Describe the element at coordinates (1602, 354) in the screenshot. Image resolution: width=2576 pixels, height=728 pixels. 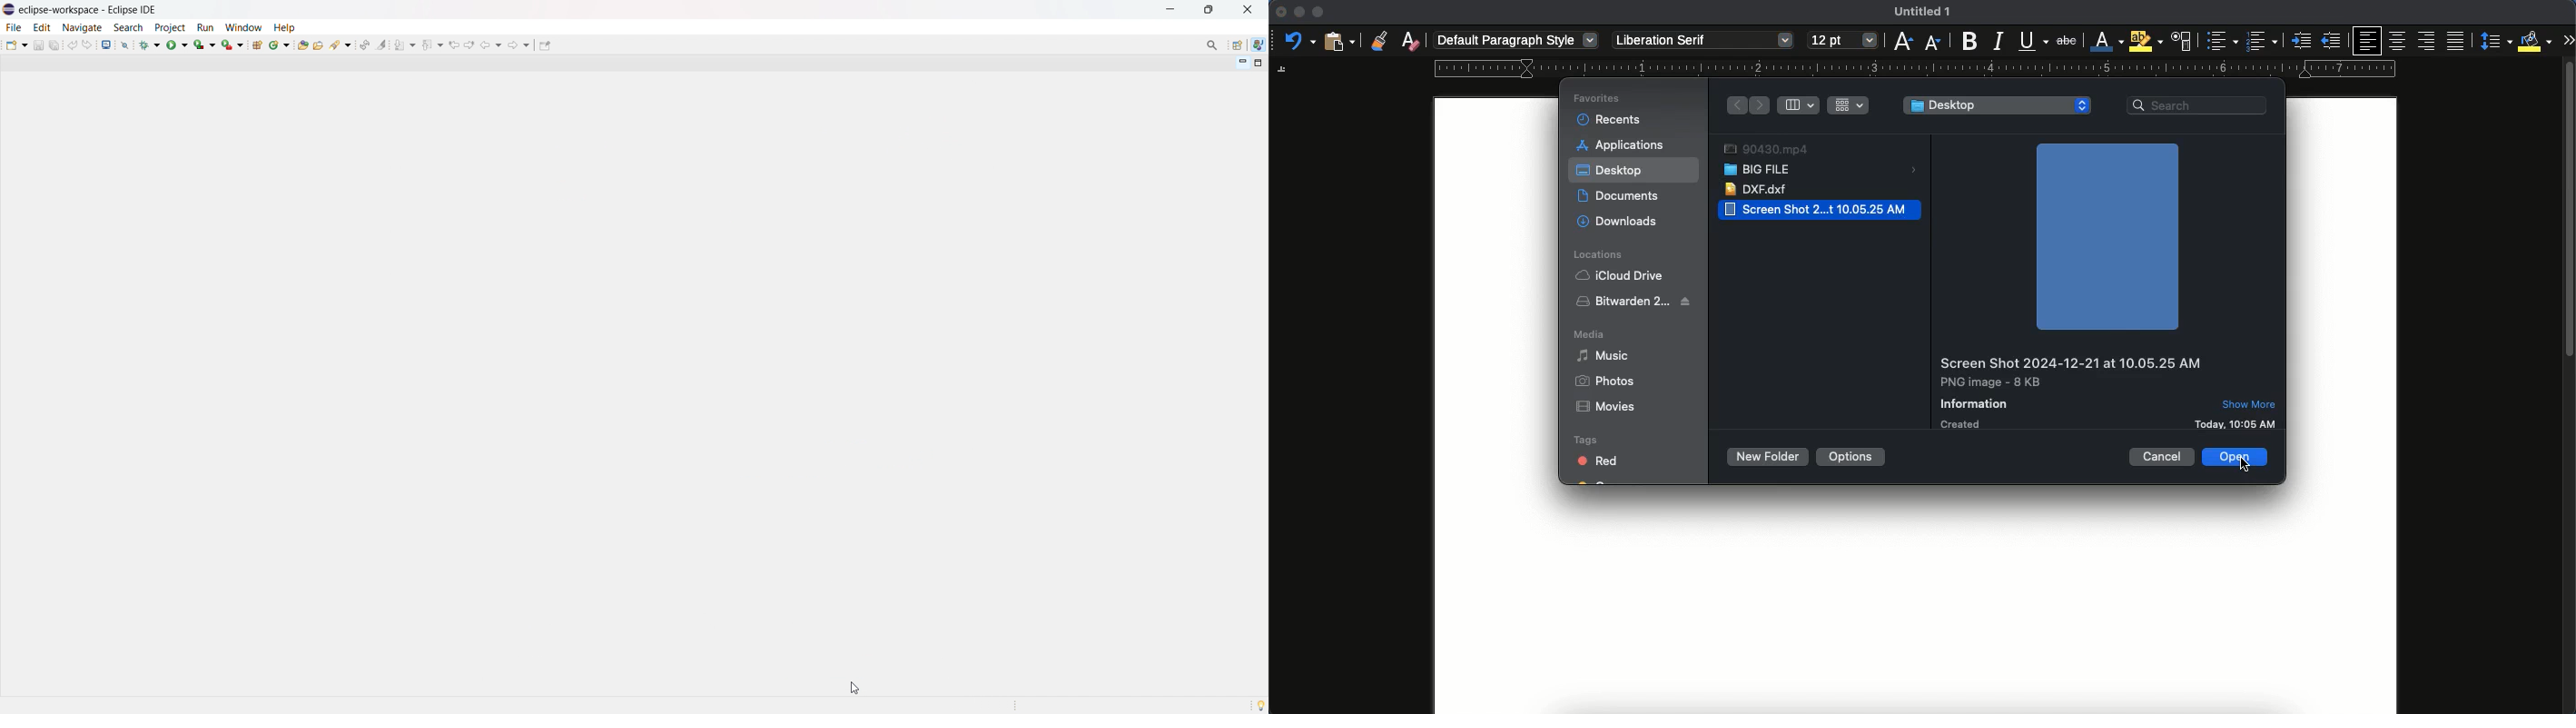
I see `music` at that location.